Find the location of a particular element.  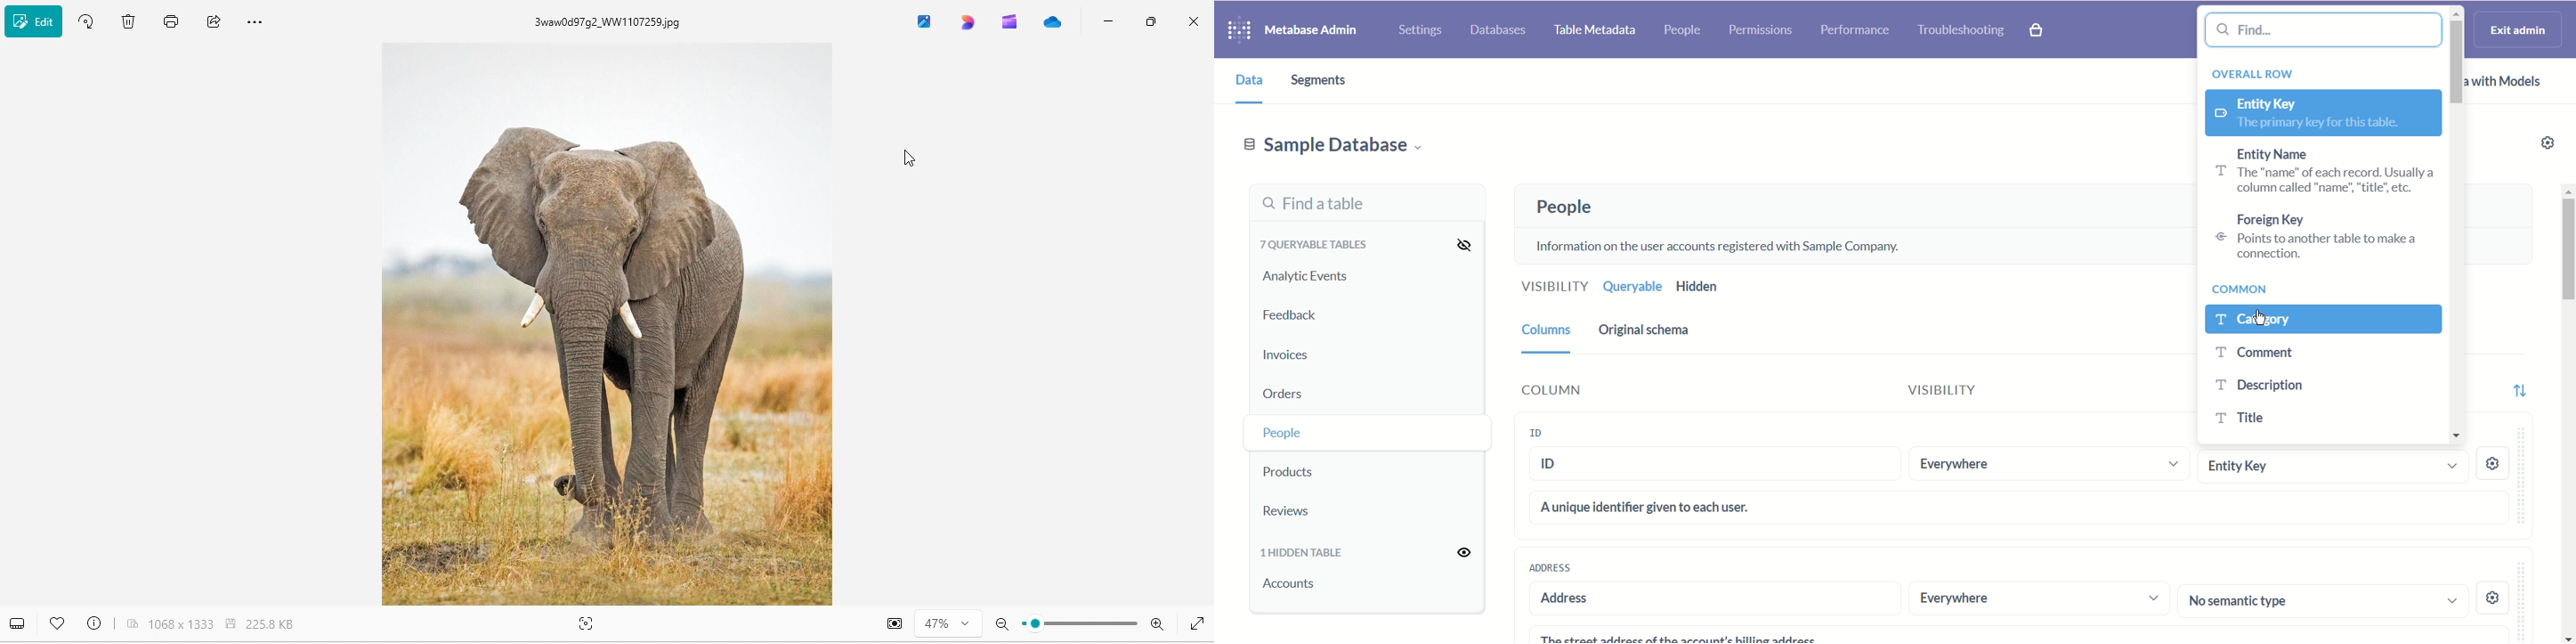

Common is located at coordinates (2246, 290).